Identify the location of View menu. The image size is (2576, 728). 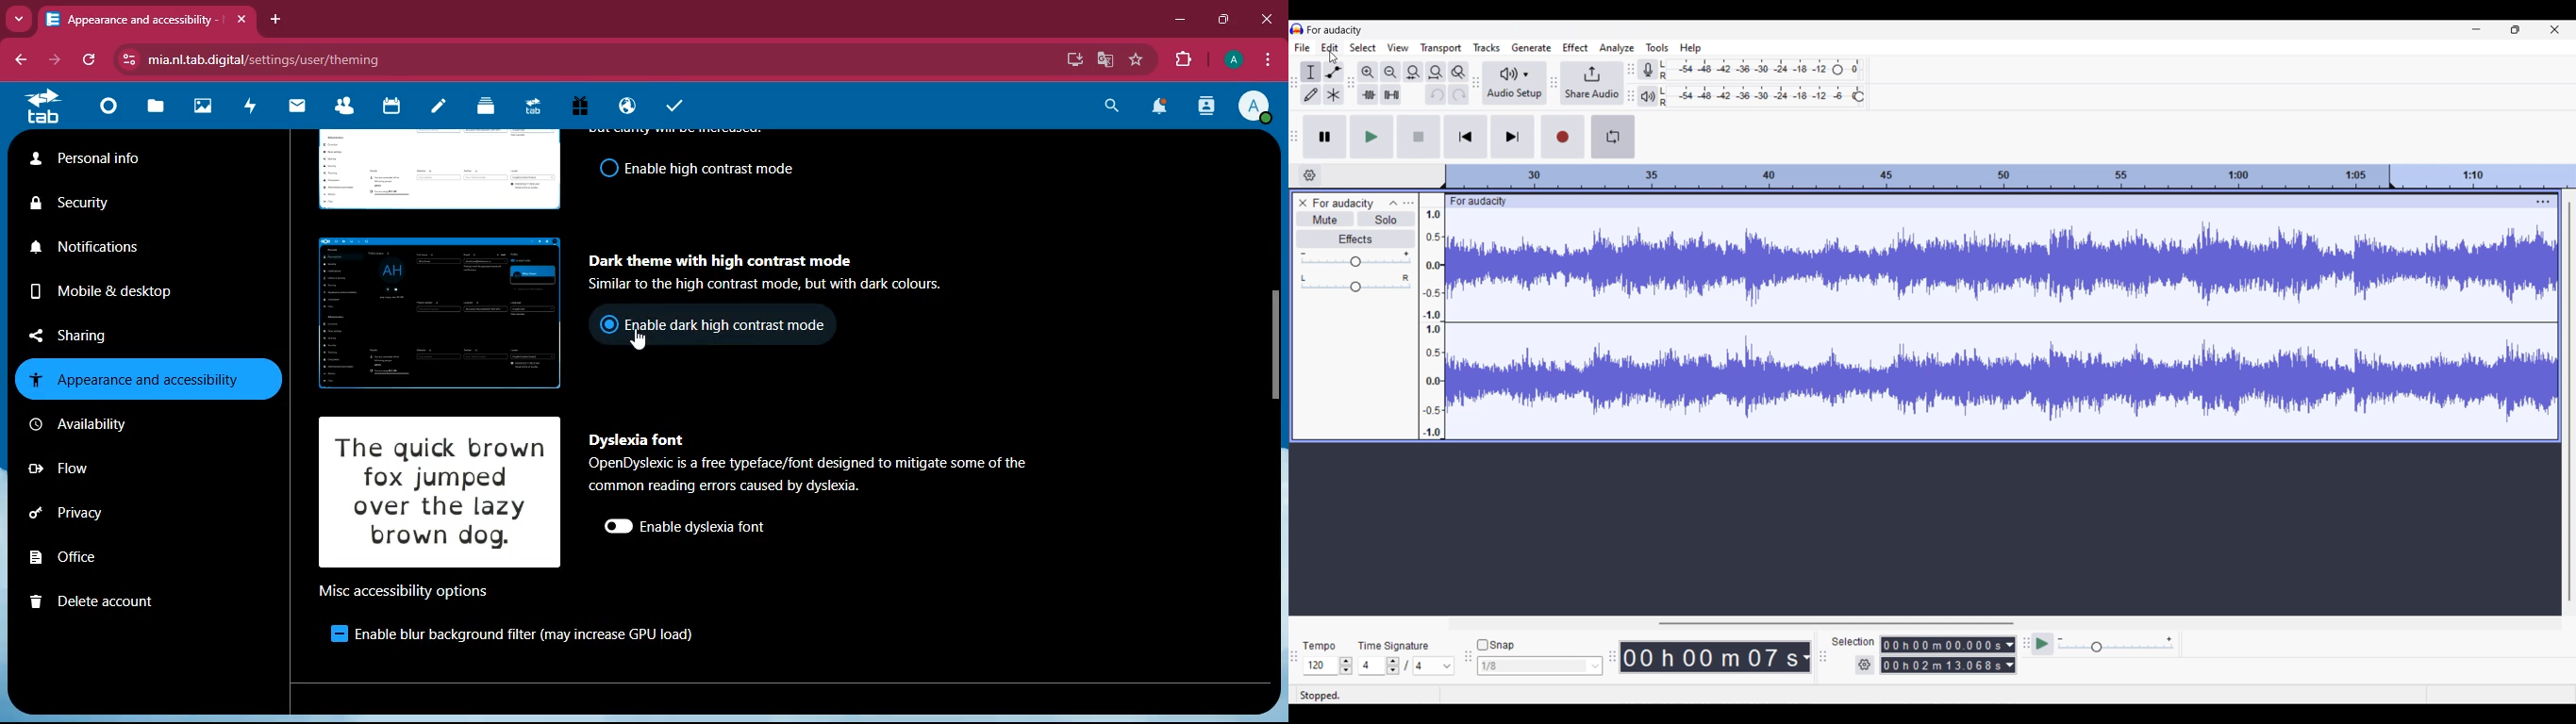
(1398, 47).